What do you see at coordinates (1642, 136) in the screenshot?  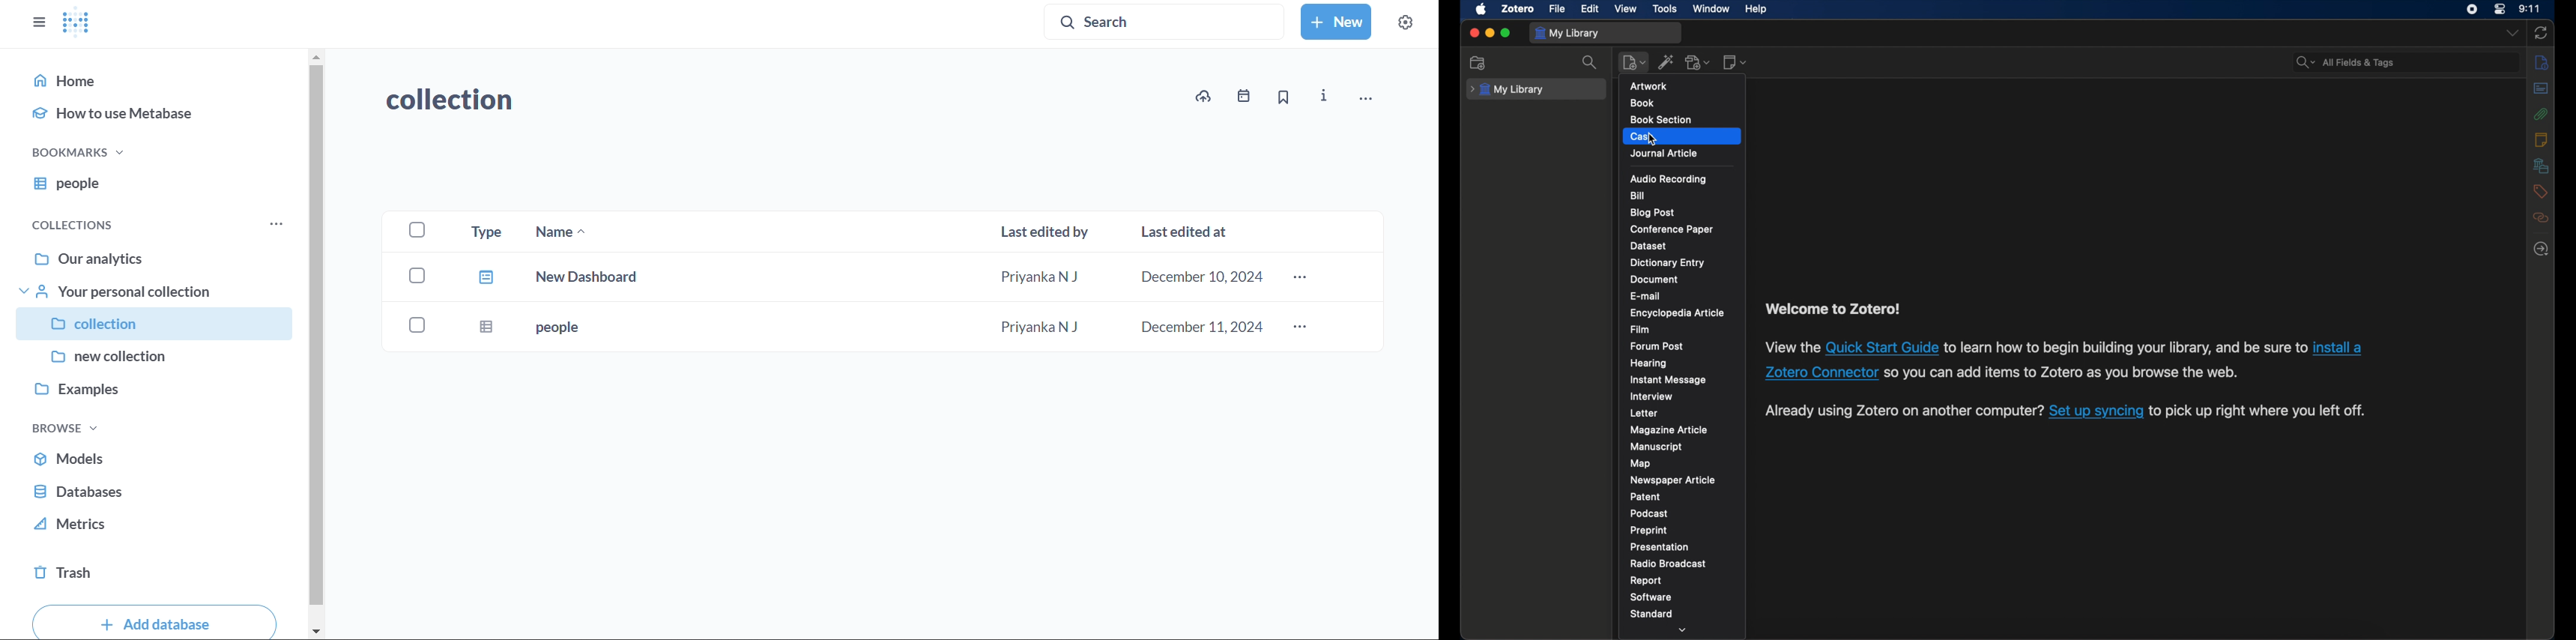 I see `case` at bounding box center [1642, 136].